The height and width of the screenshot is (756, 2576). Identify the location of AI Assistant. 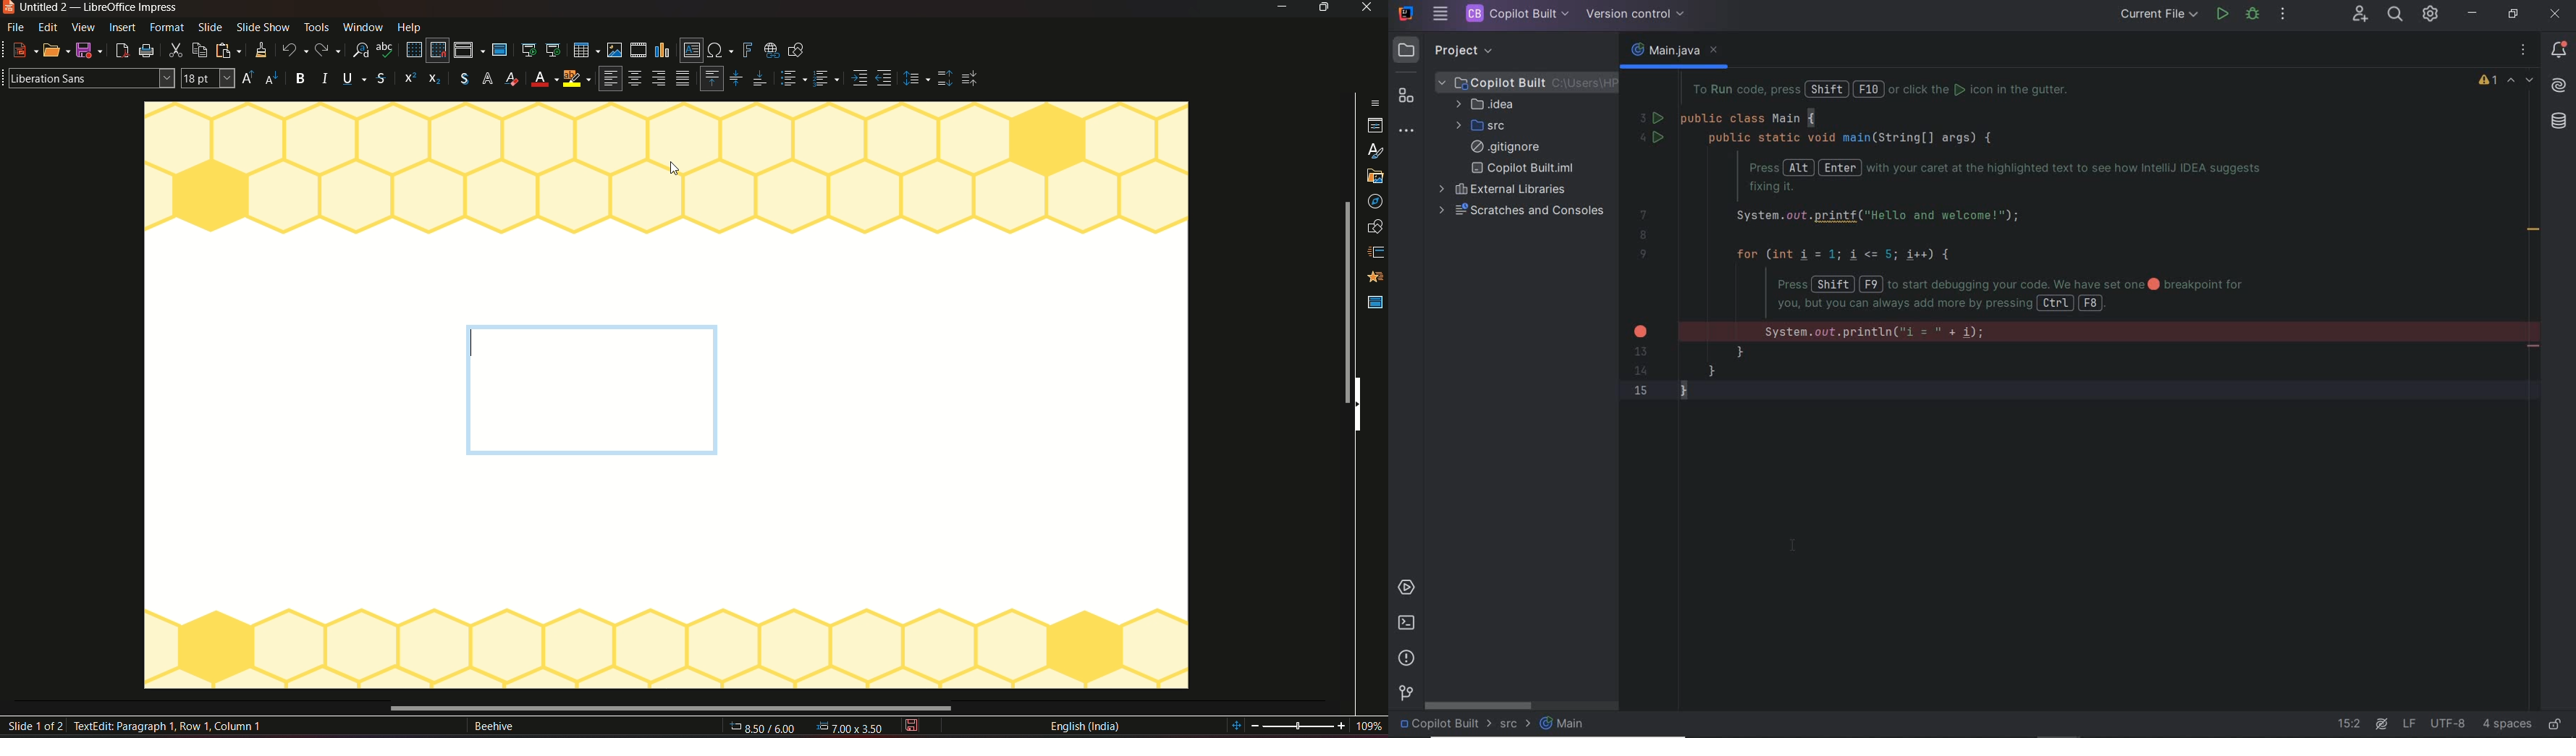
(2558, 86).